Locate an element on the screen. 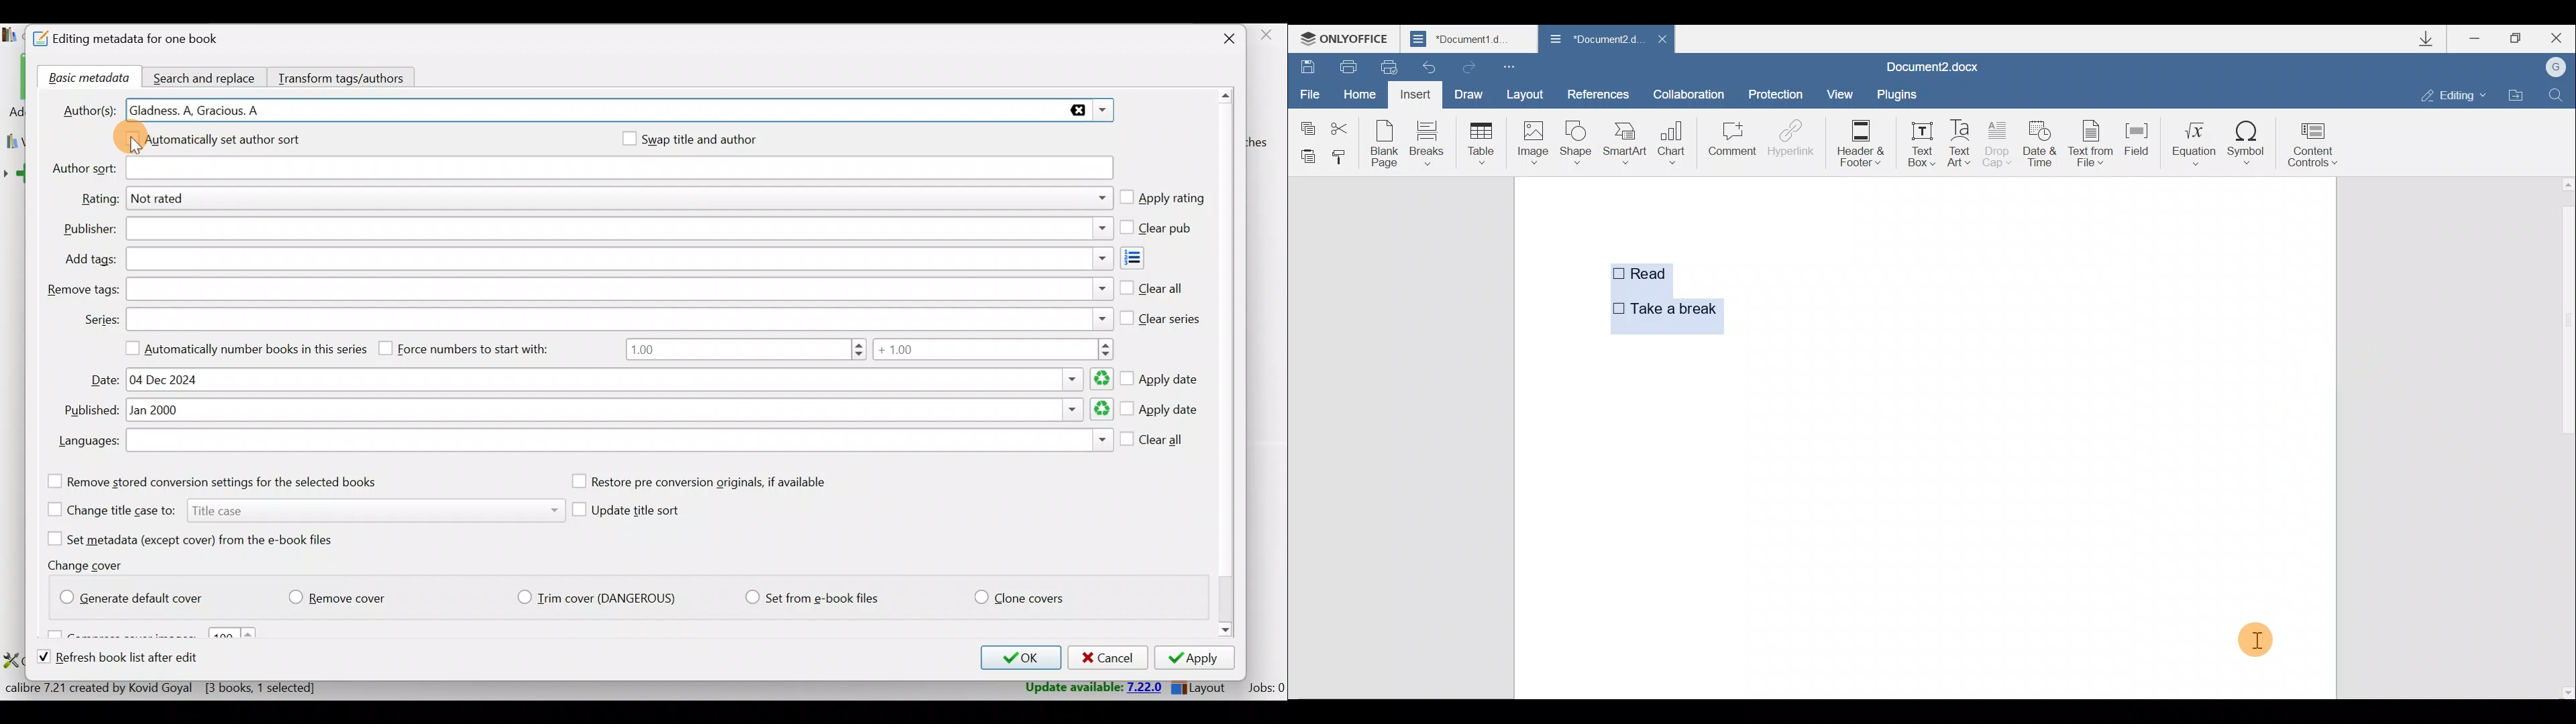 Image resolution: width=2576 pixels, height=728 pixels. Add tags: is located at coordinates (90, 259).